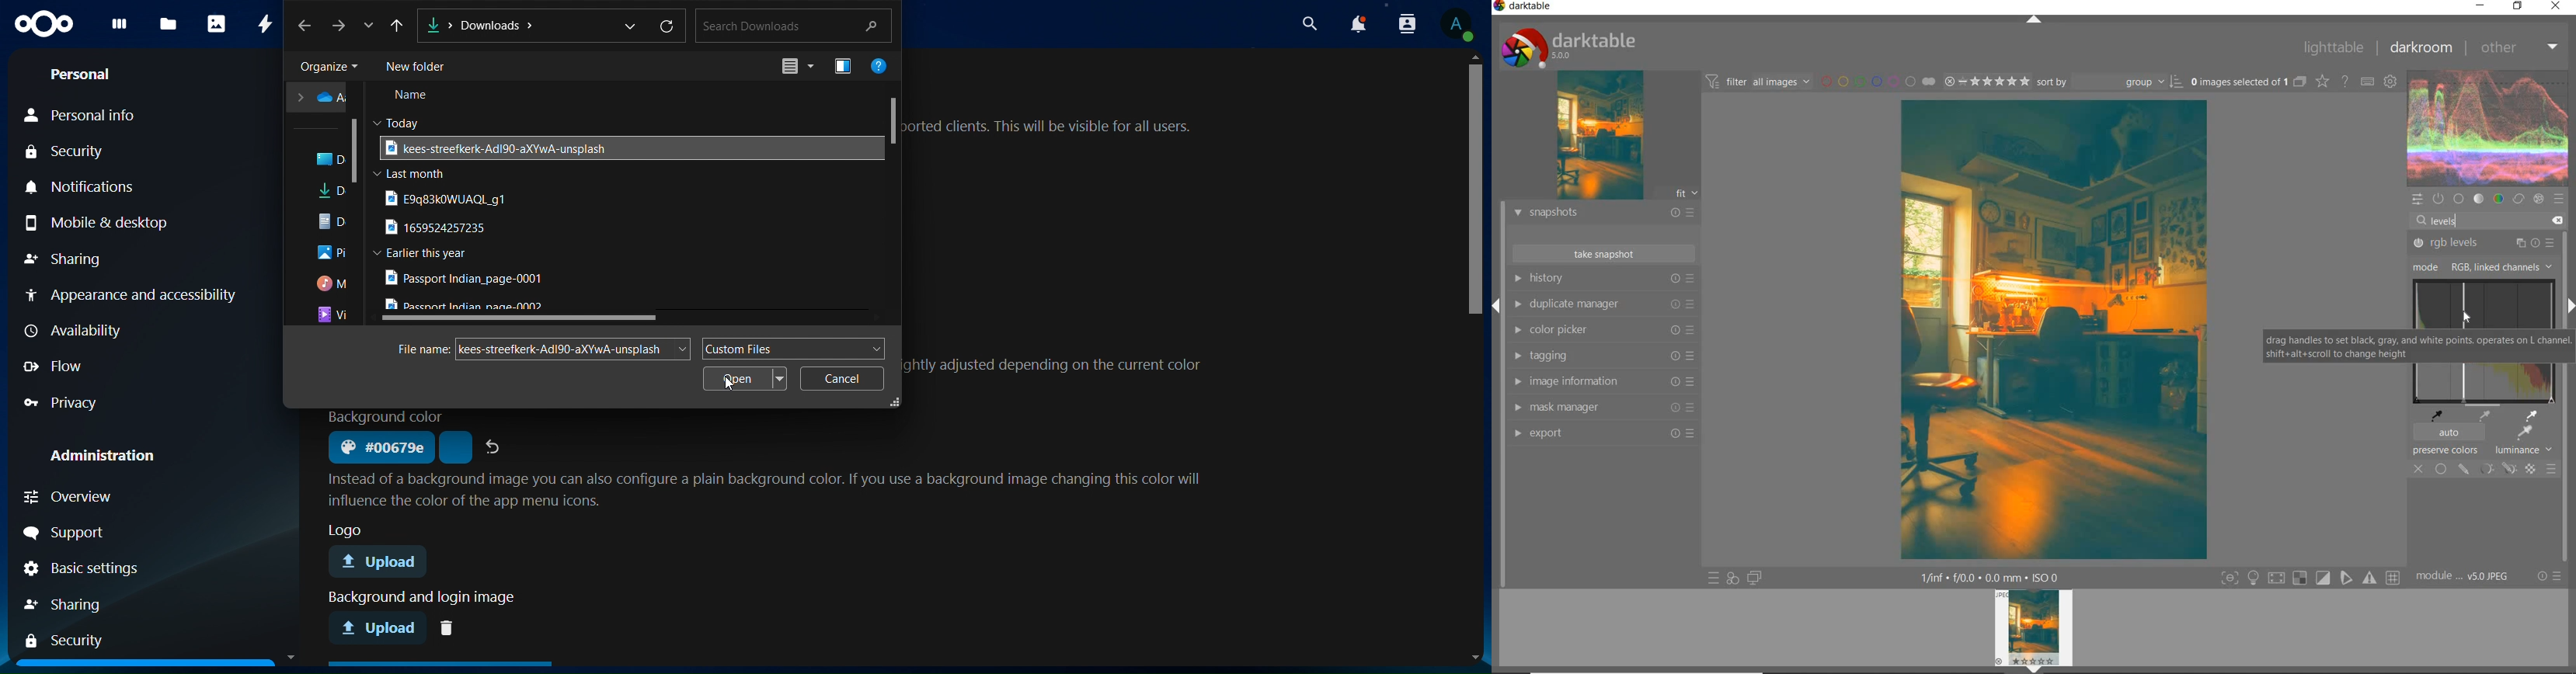 The image size is (2576, 700). Describe the element at coordinates (2307, 577) in the screenshot. I see `toggle modes` at that location.